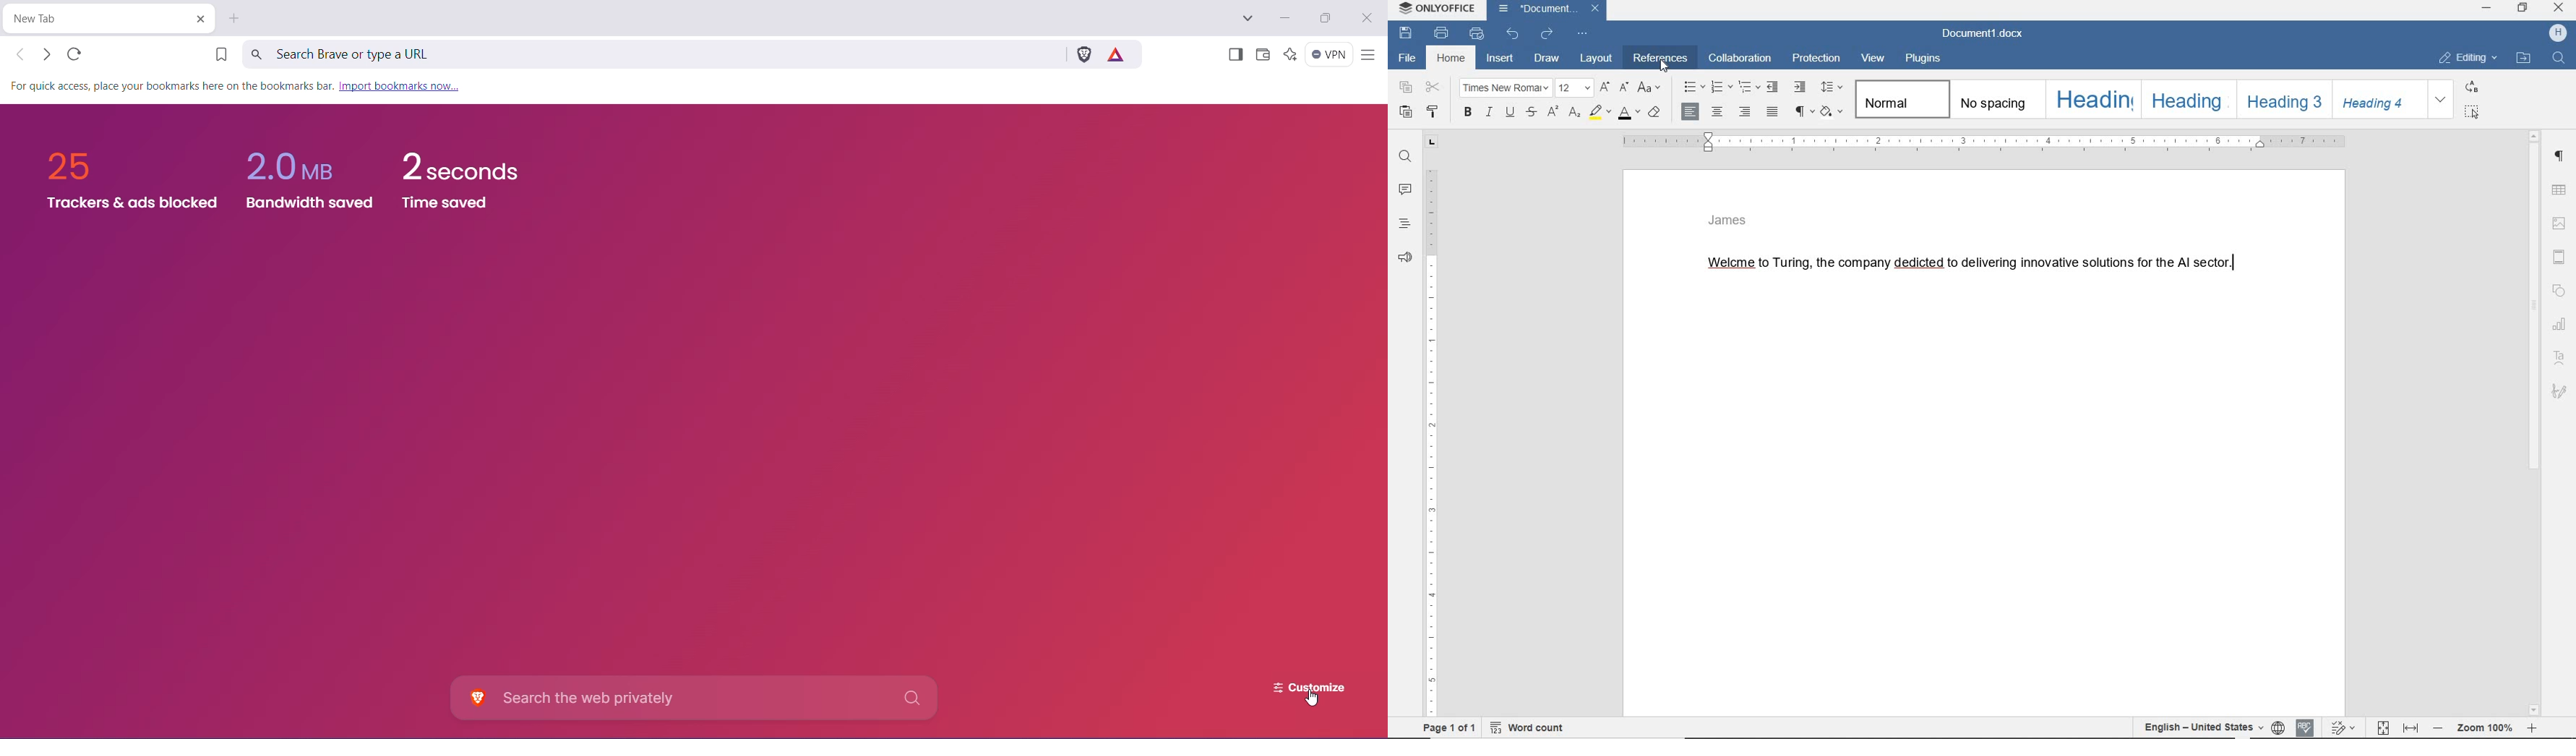 The image size is (2576, 756). Describe the element at coordinates (1575, 113) in the screenshot. I see `subscript` at that location.